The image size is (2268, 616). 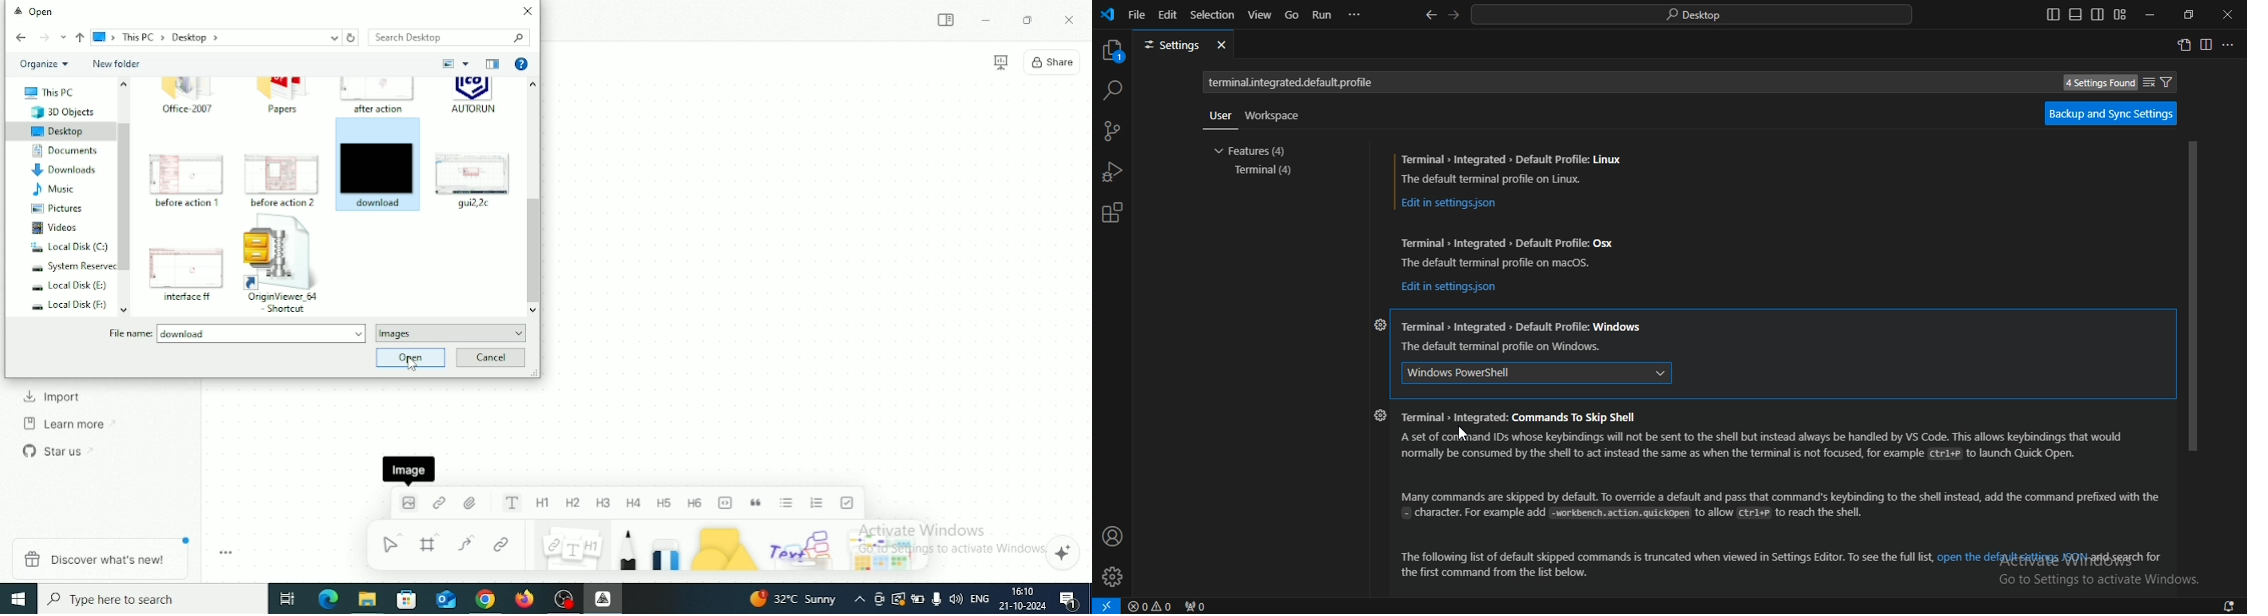 I want to click on Local Disk (F:), so click(x=63, y=306).